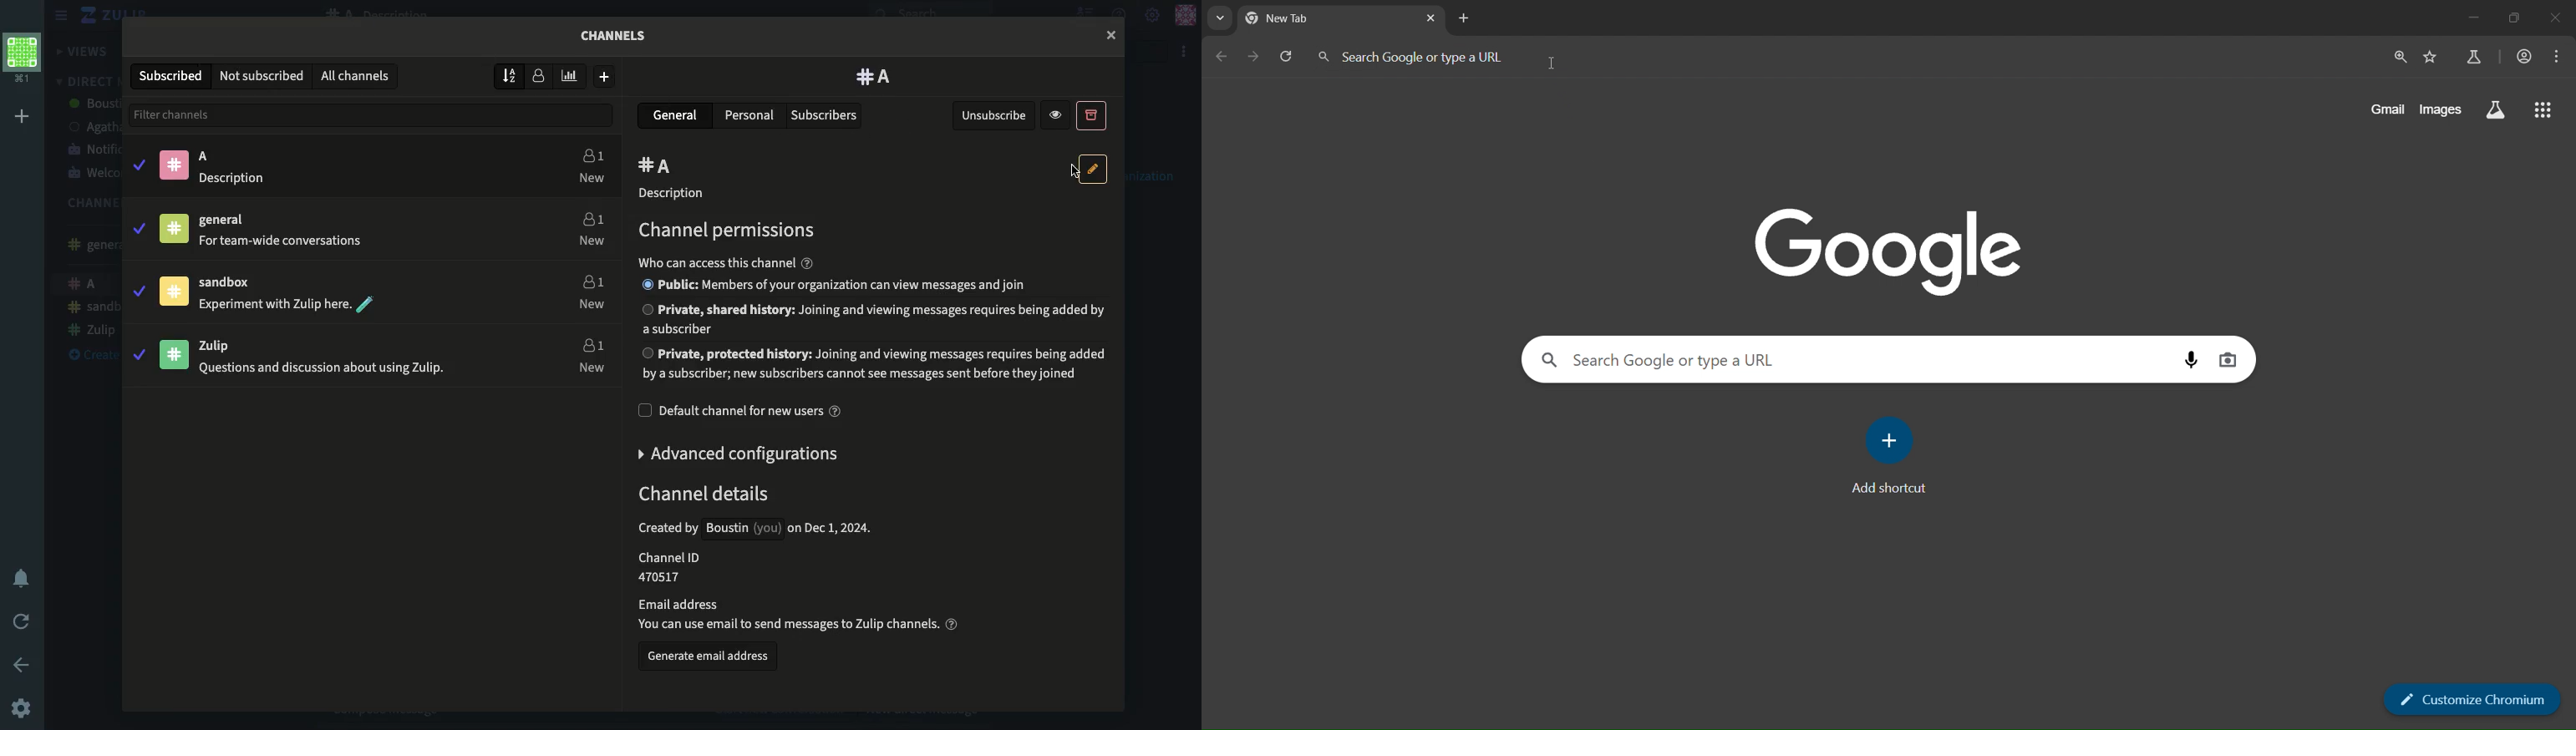 This screenshot has width=2576, height=756. I want to click on Sandbox, so click(263, 296).